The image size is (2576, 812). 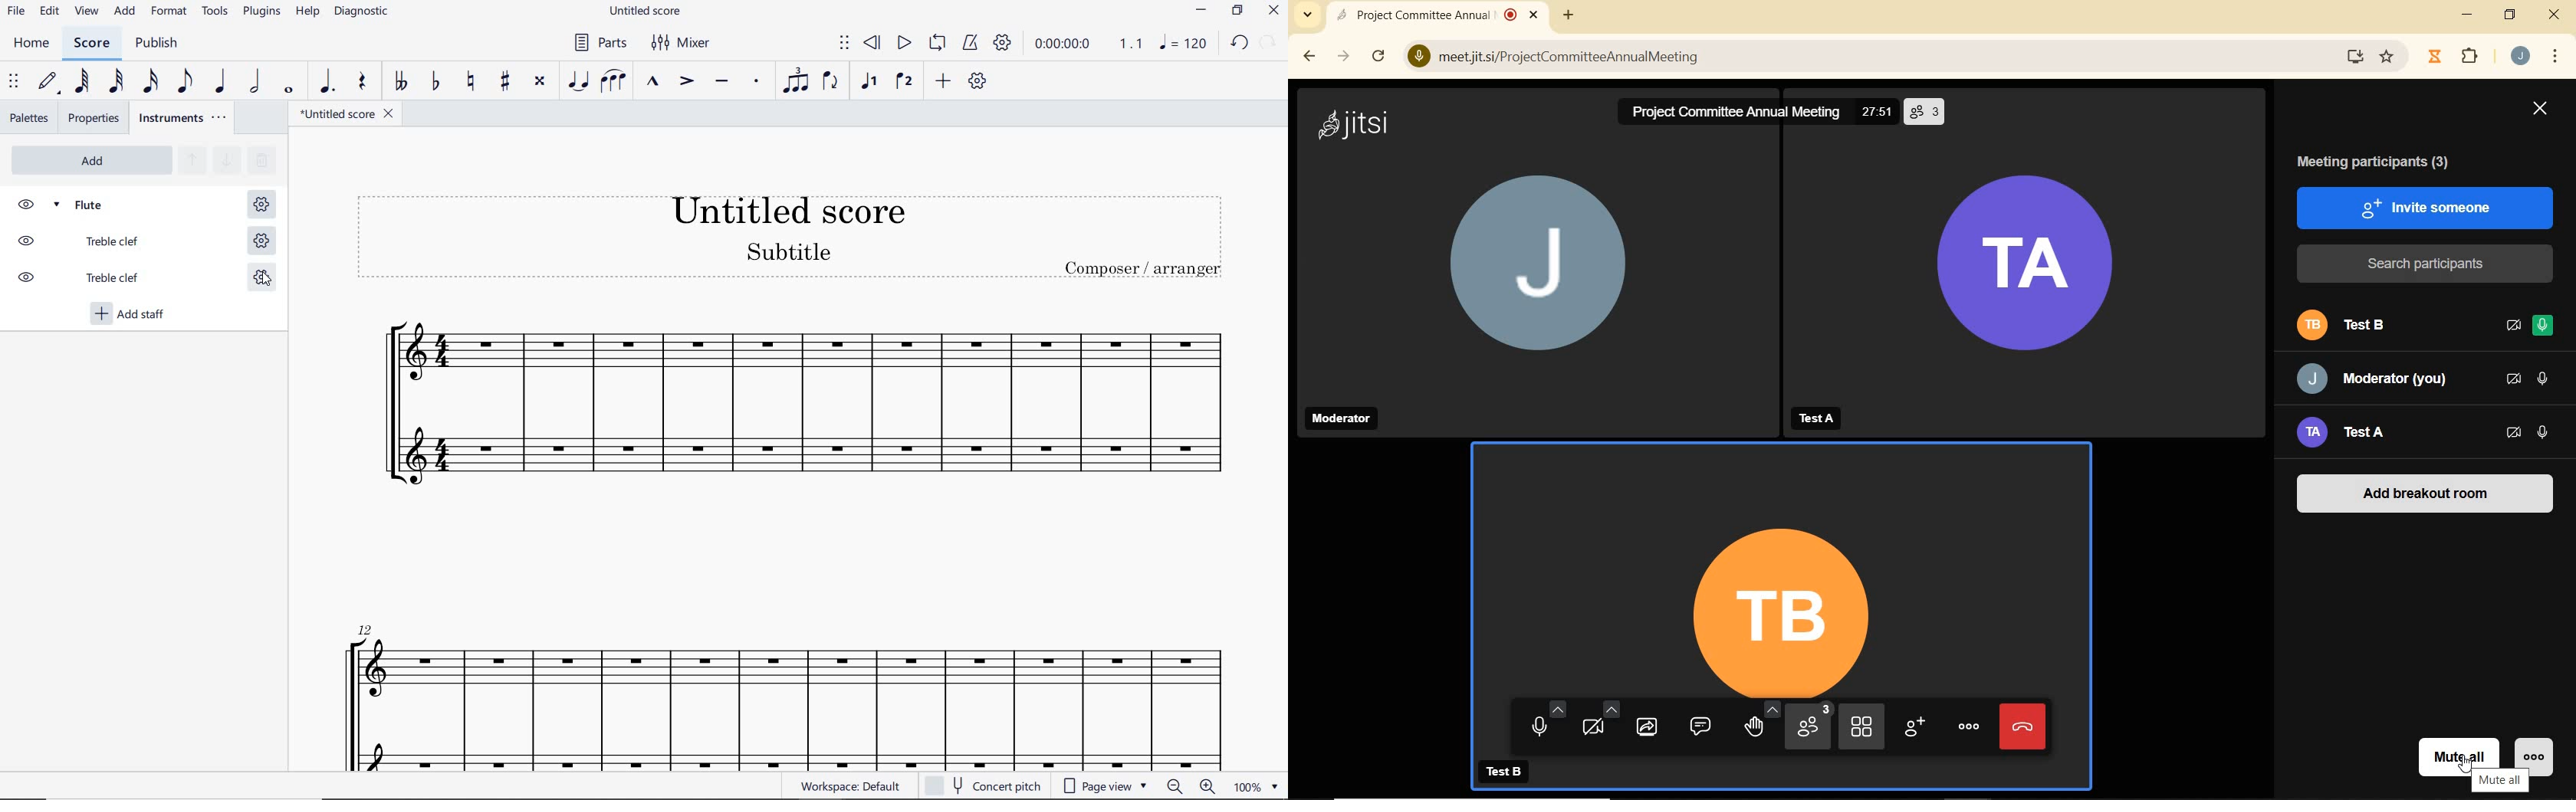 I want to click on STAFF SETTING, so click(x=261, y=280).